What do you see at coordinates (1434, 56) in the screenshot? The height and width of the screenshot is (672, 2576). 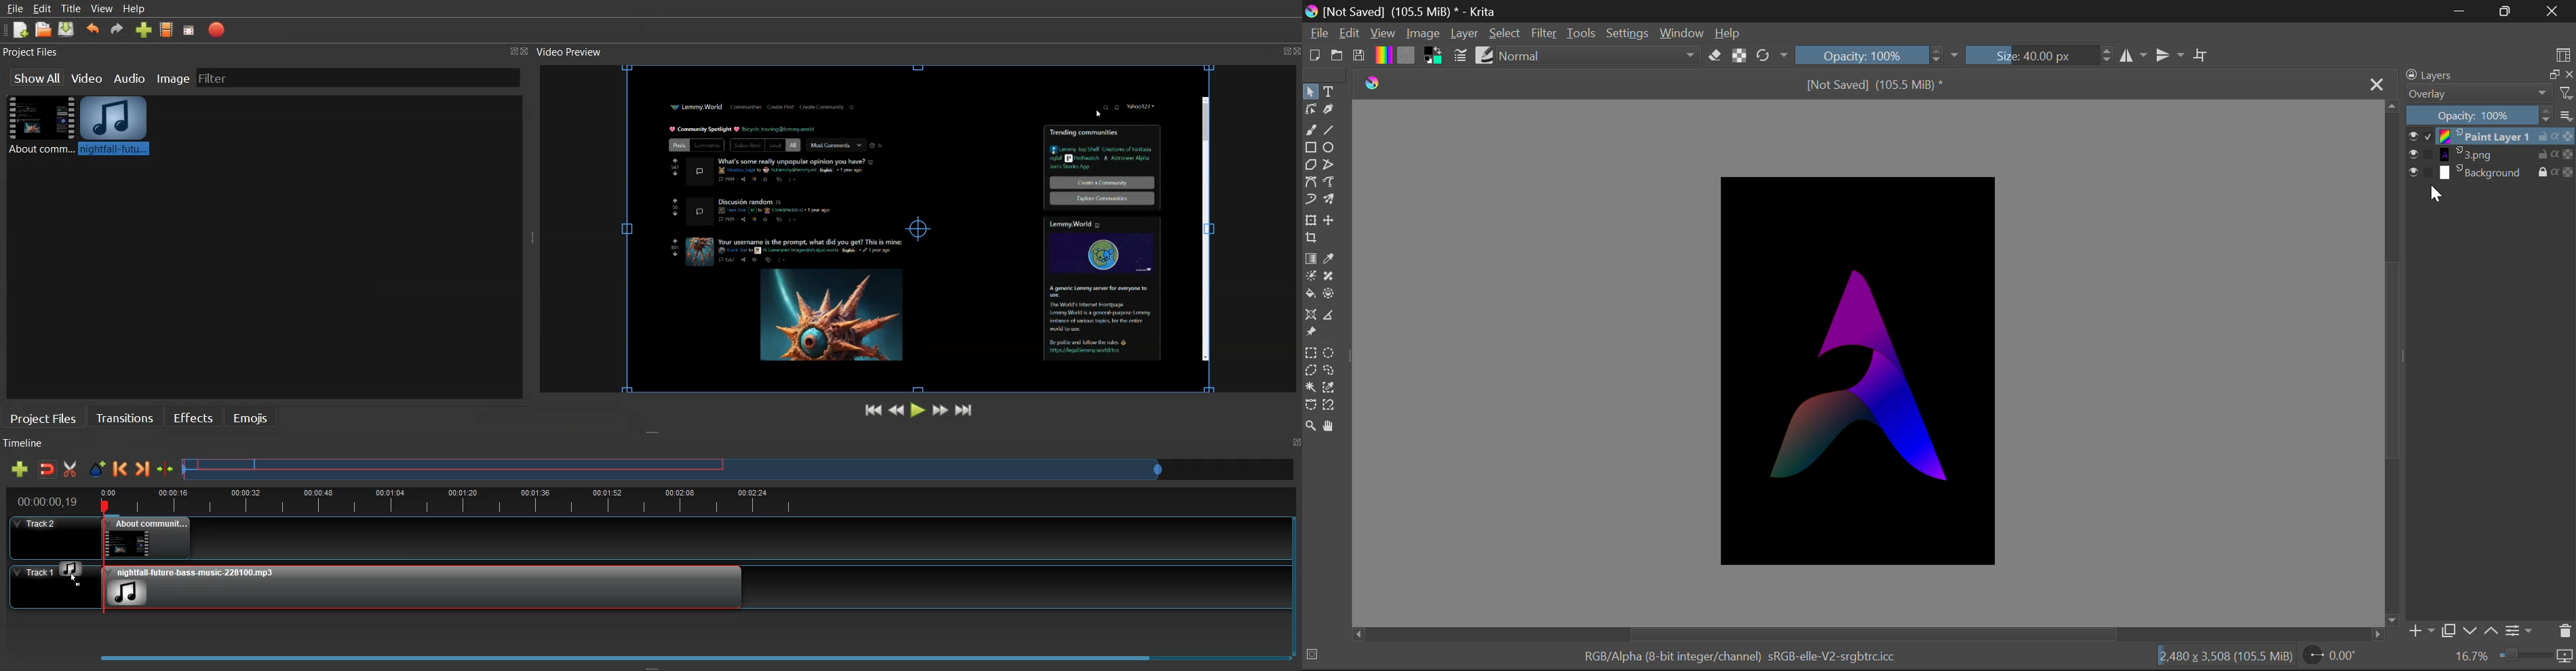 I see `Colors in use` at bounding box center [1434, 56].